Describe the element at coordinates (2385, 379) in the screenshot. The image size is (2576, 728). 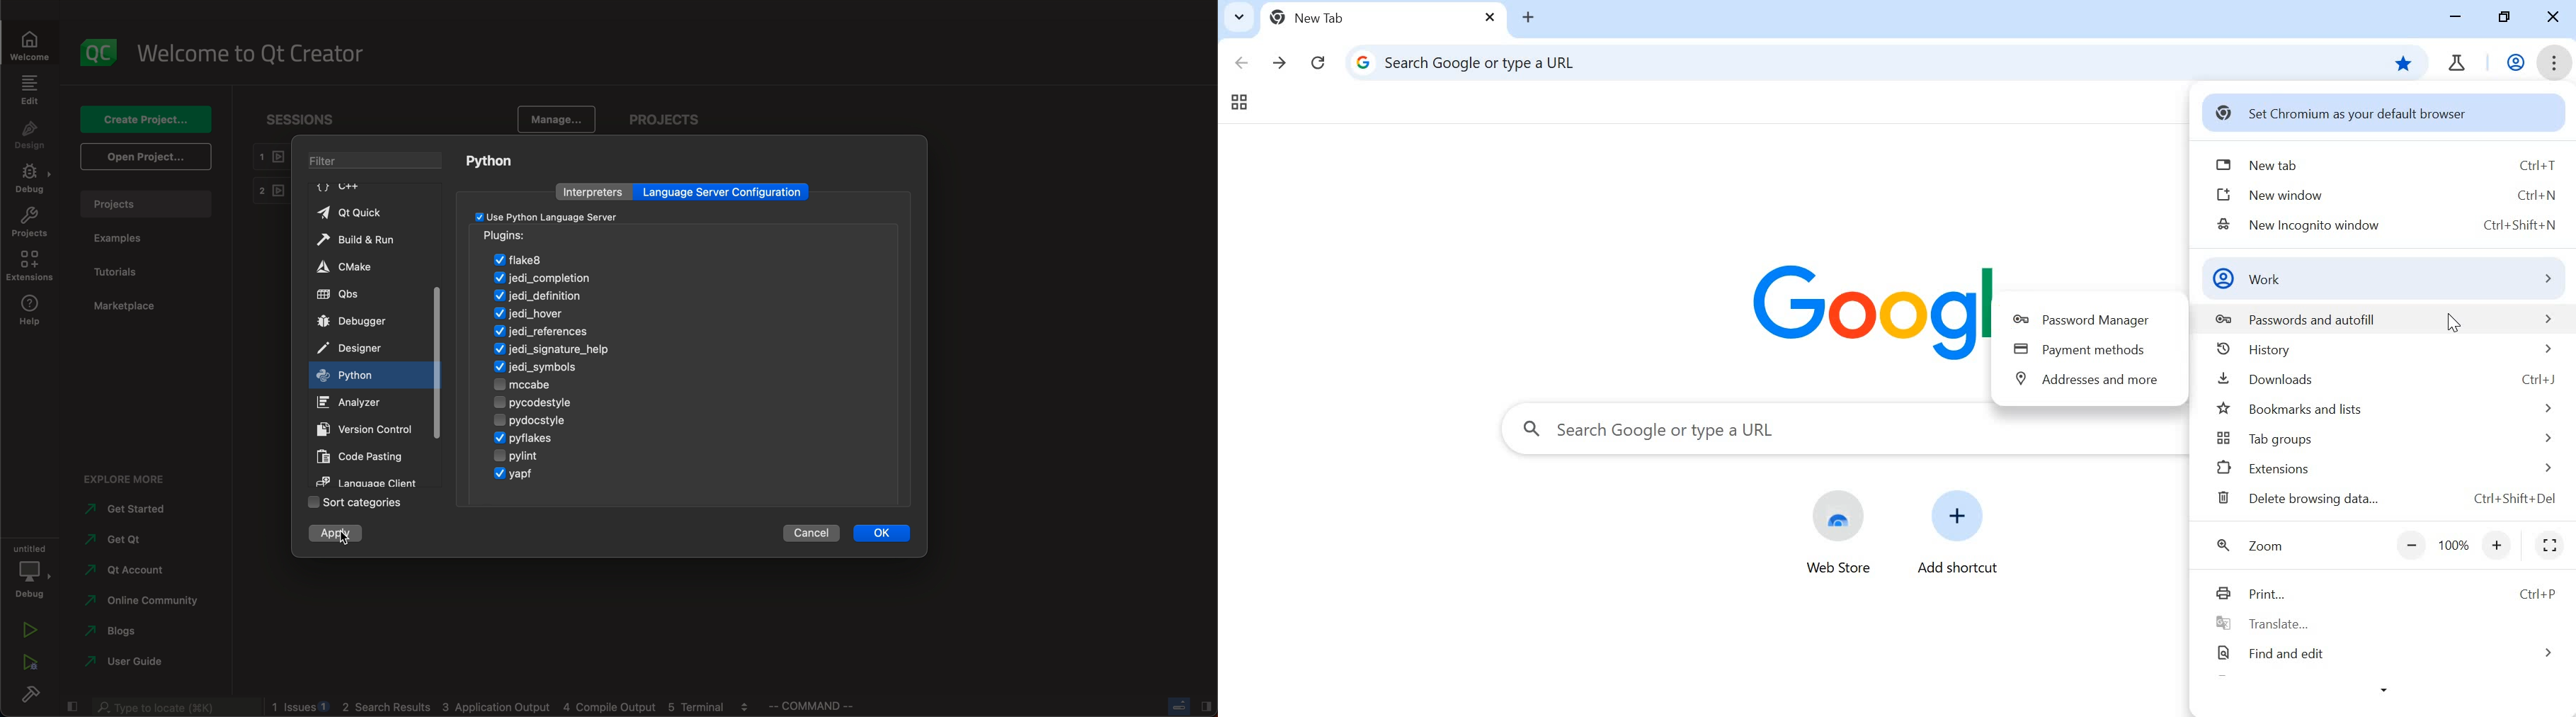
I see `downloads` at that location.